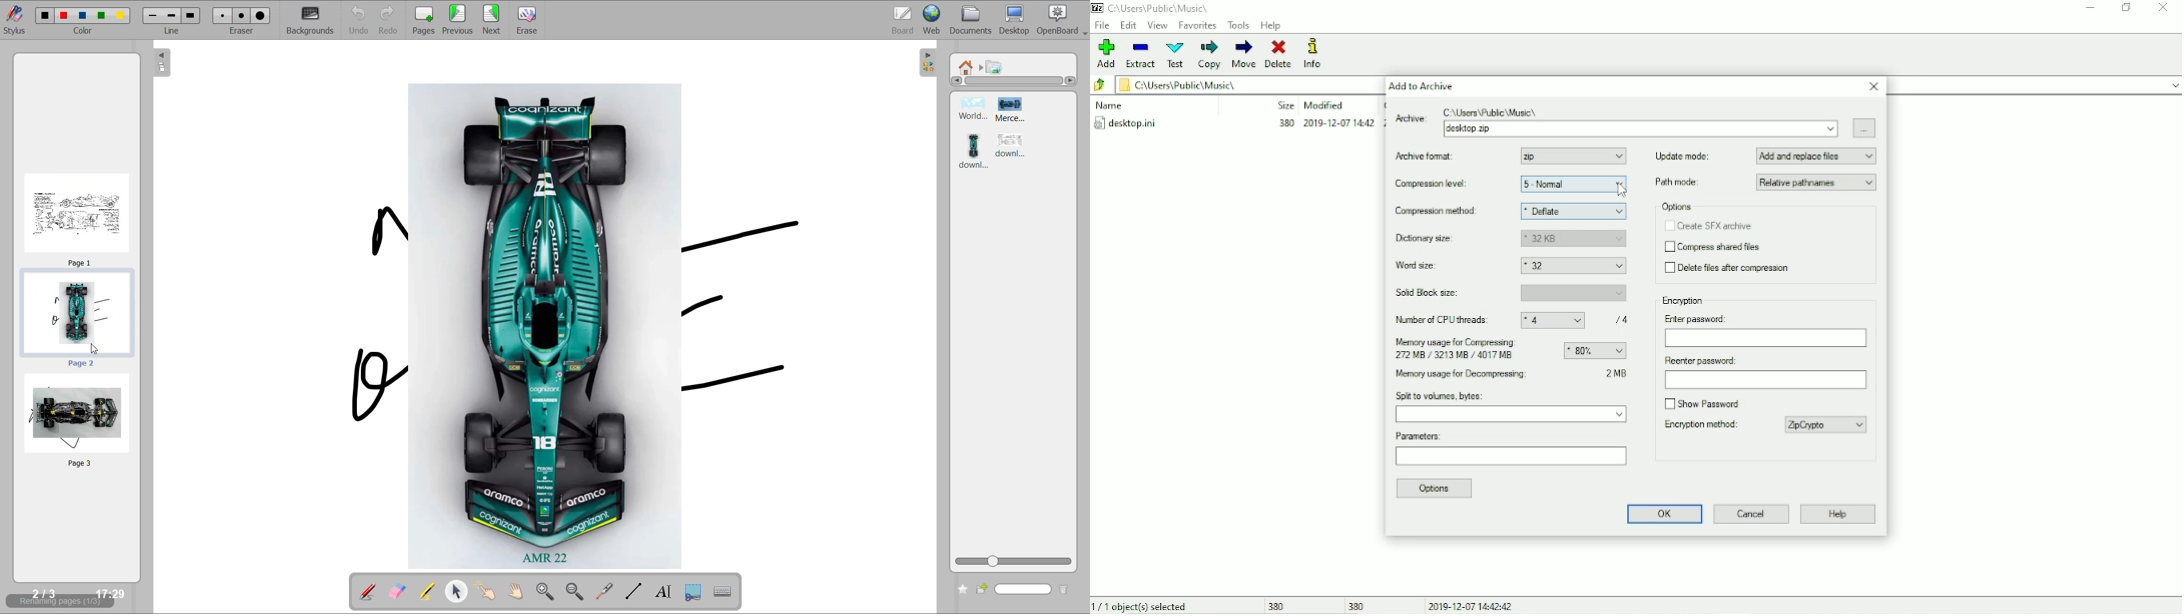 The image size is (2184, 616). What do you see at coordinates (1866, 128) in the screenshot?
I see `Browse` at bounding box center [1866, 128].